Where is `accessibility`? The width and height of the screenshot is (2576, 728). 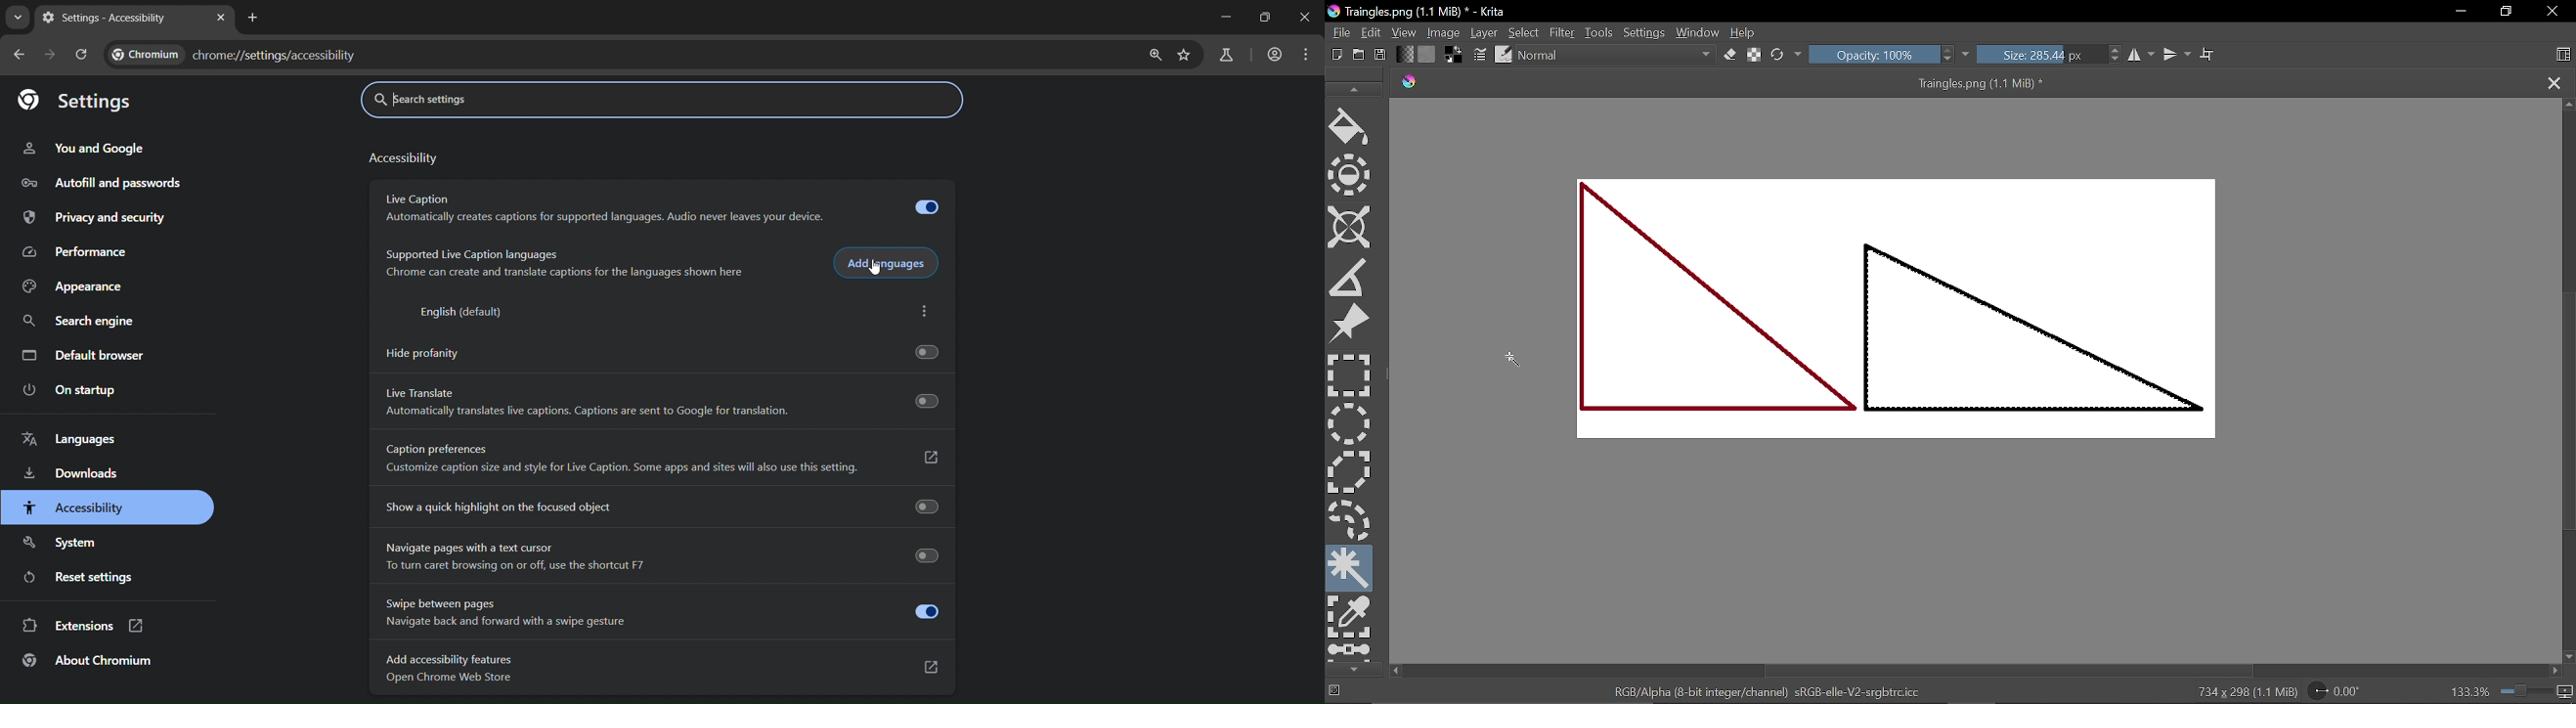 accessibility is located at coordinates (73, 509).